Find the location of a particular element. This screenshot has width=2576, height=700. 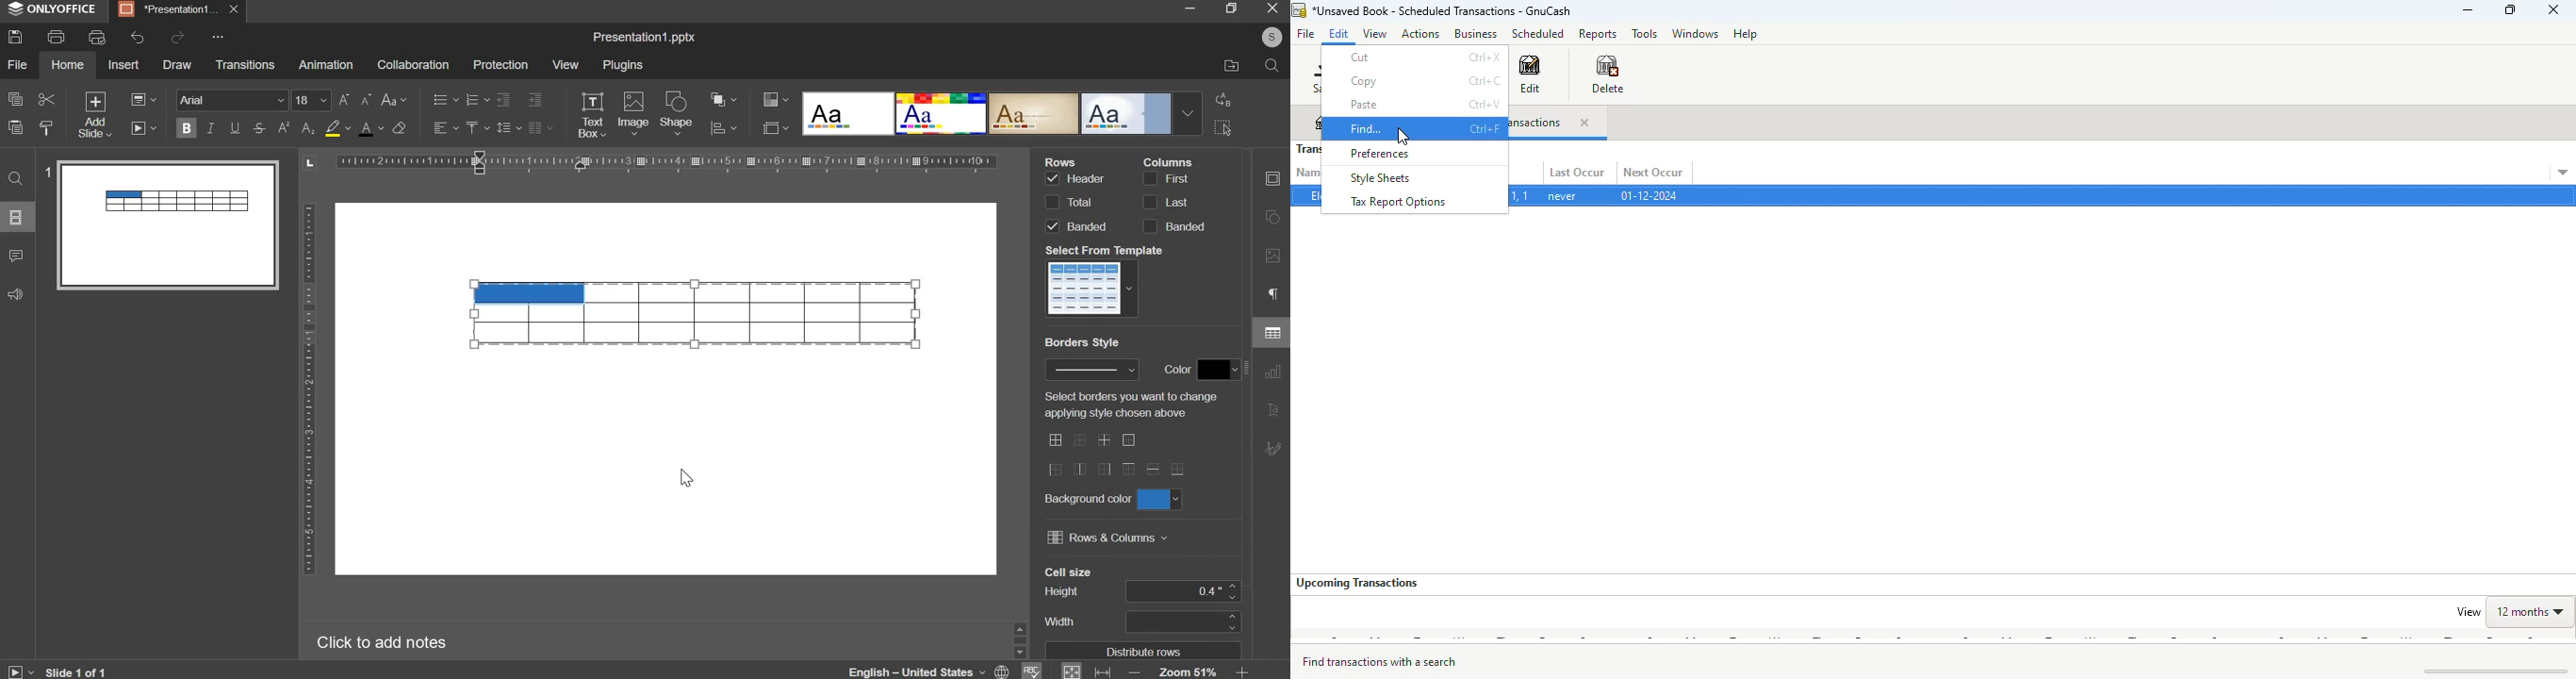

Column is located at coordinates (1168, 161).